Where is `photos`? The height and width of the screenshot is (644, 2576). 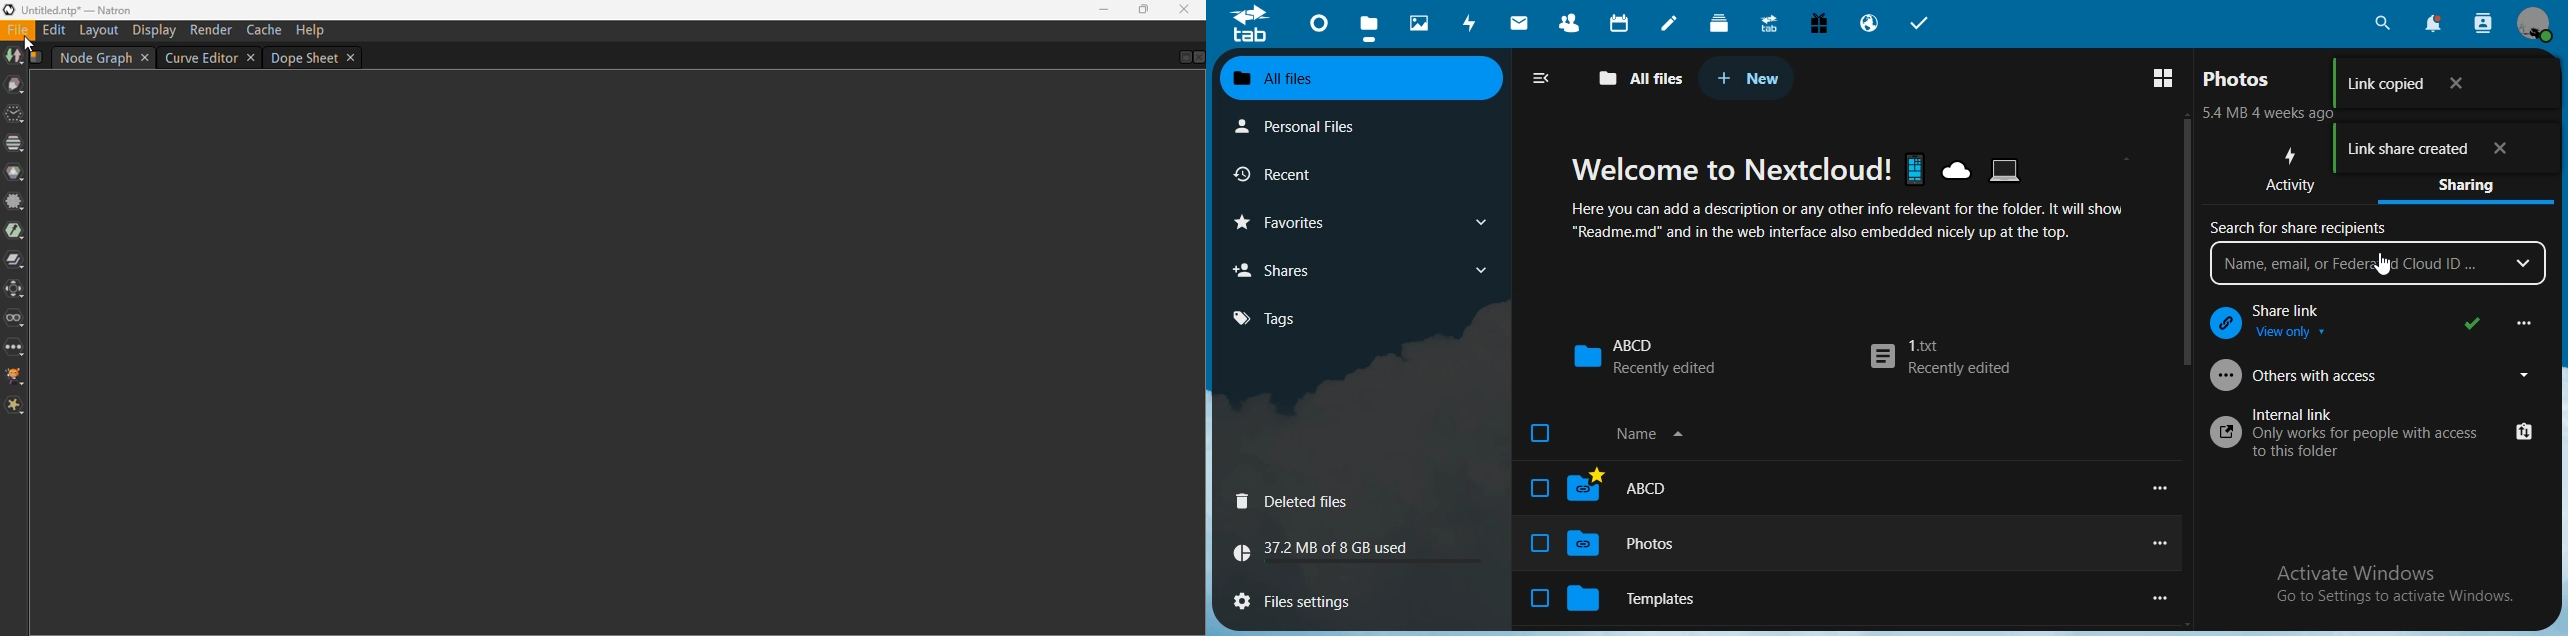 photos is located at coordinates (1422, 24).